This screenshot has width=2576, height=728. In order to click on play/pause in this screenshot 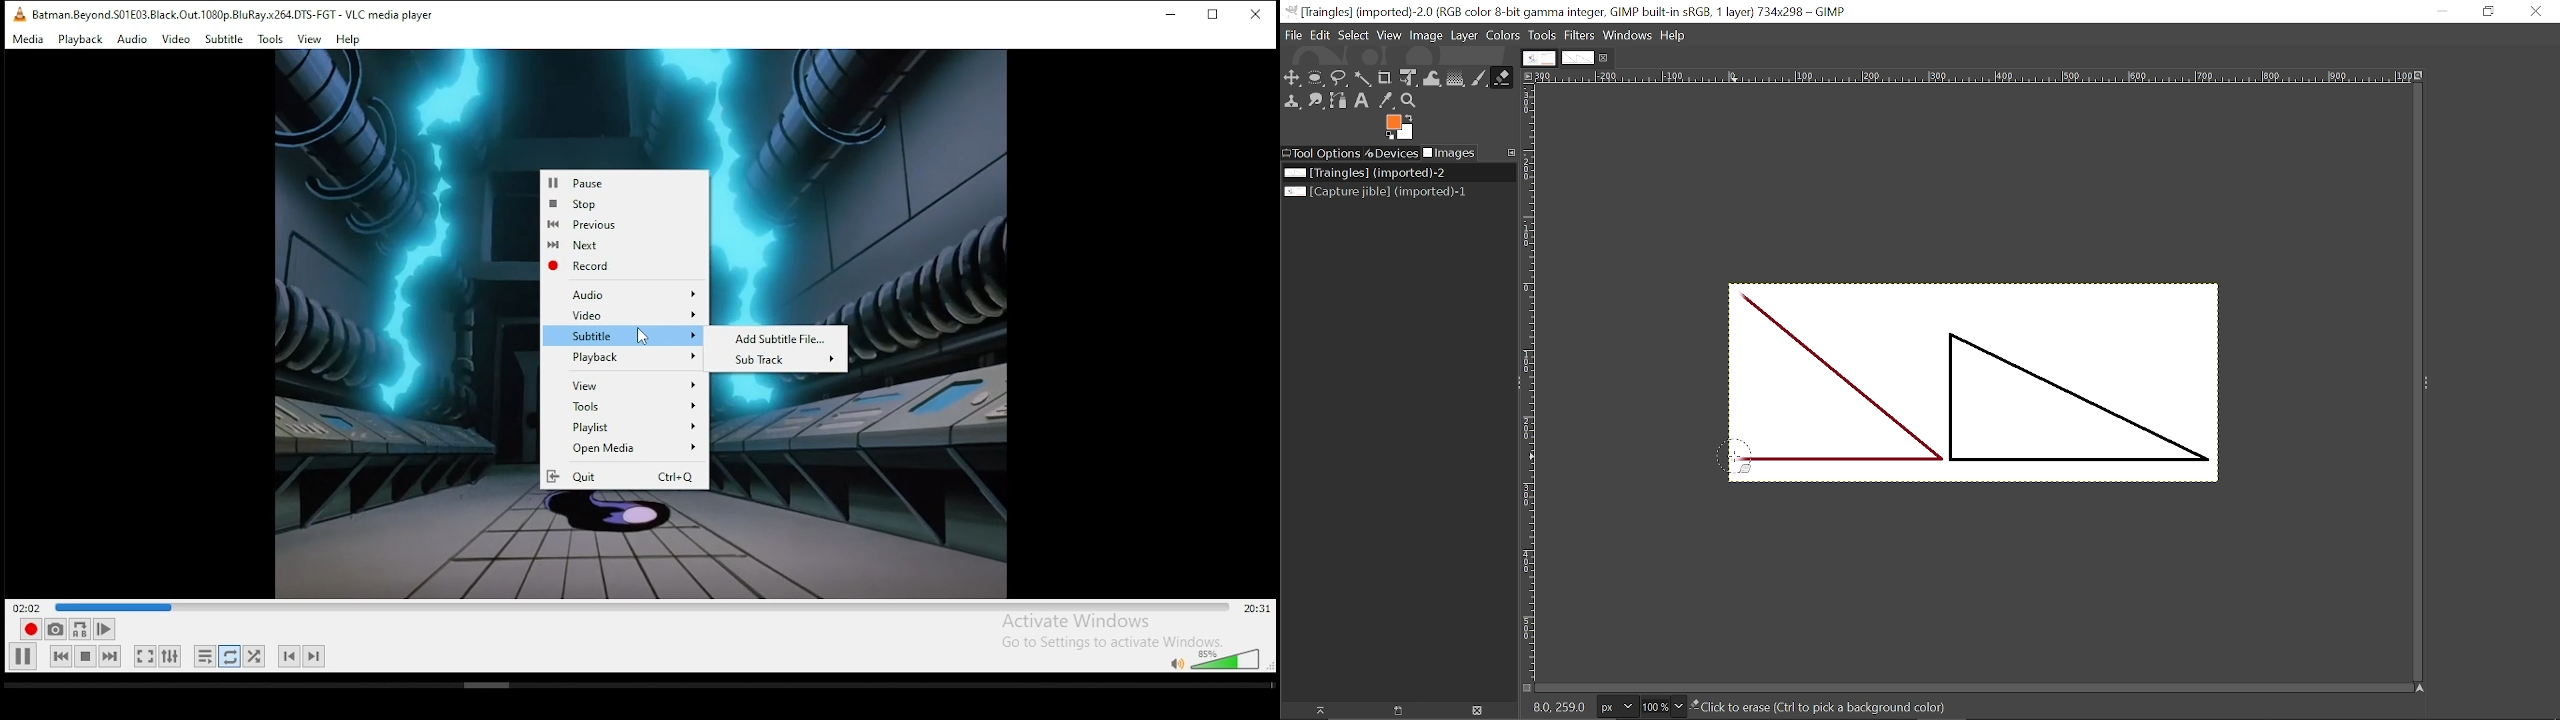, I will do `click(23, 657)`.